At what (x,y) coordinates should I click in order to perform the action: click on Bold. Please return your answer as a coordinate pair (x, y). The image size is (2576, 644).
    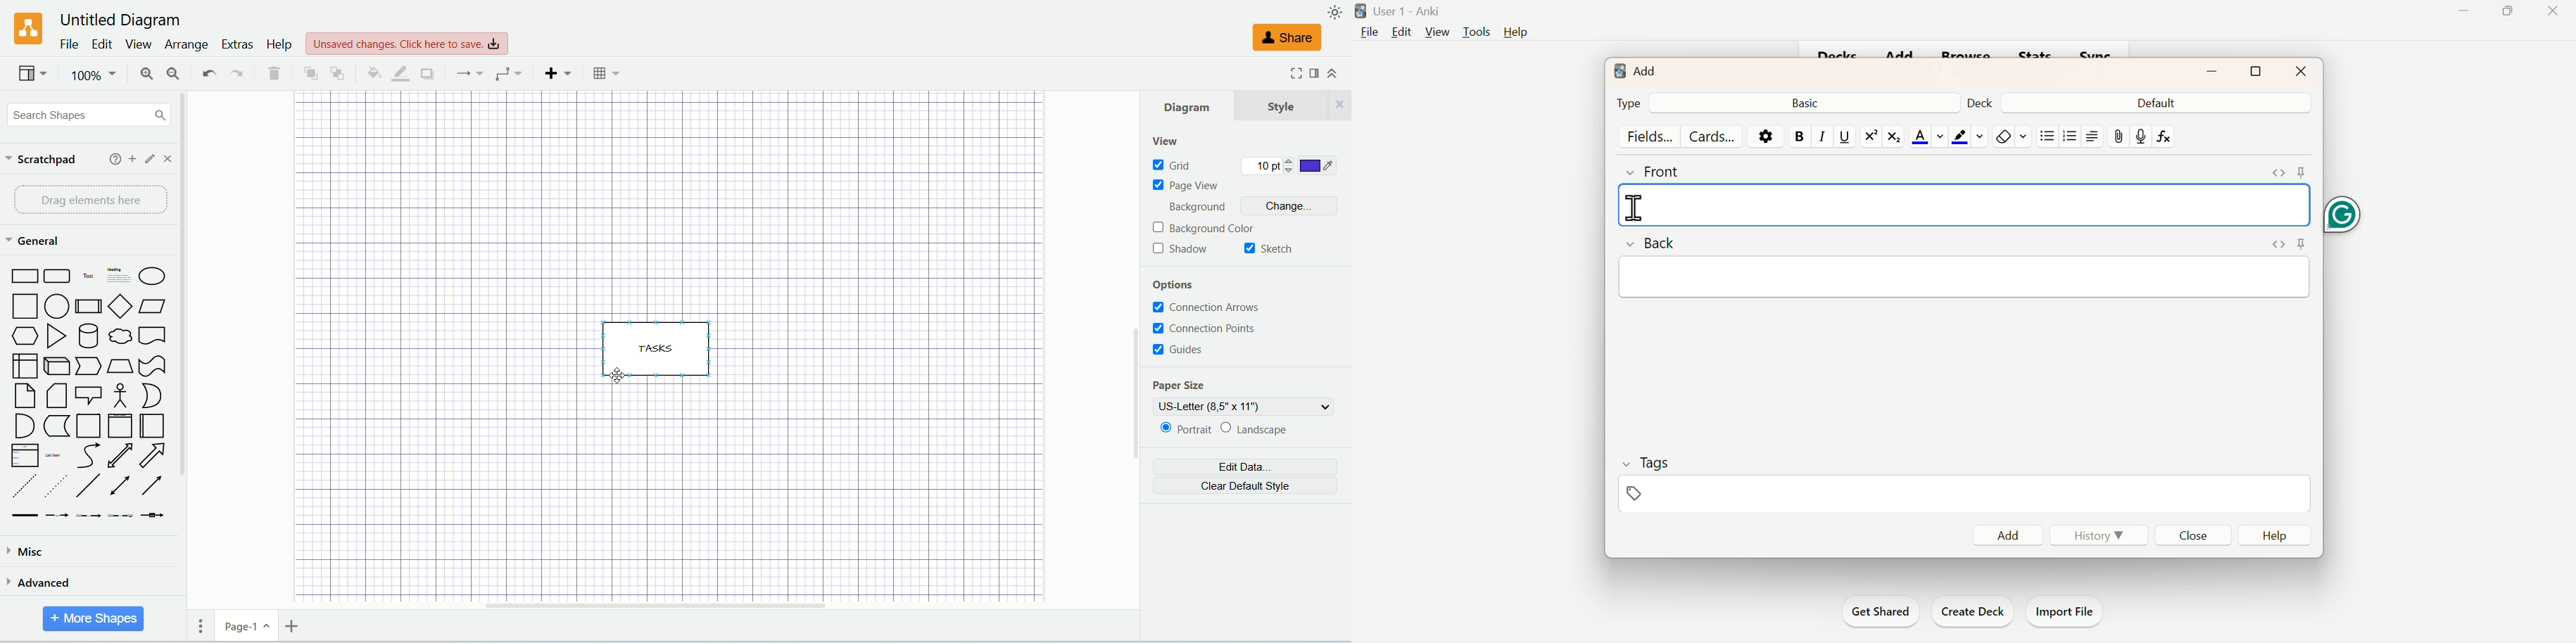
    Looking at the image, I should click on (1796, 137).